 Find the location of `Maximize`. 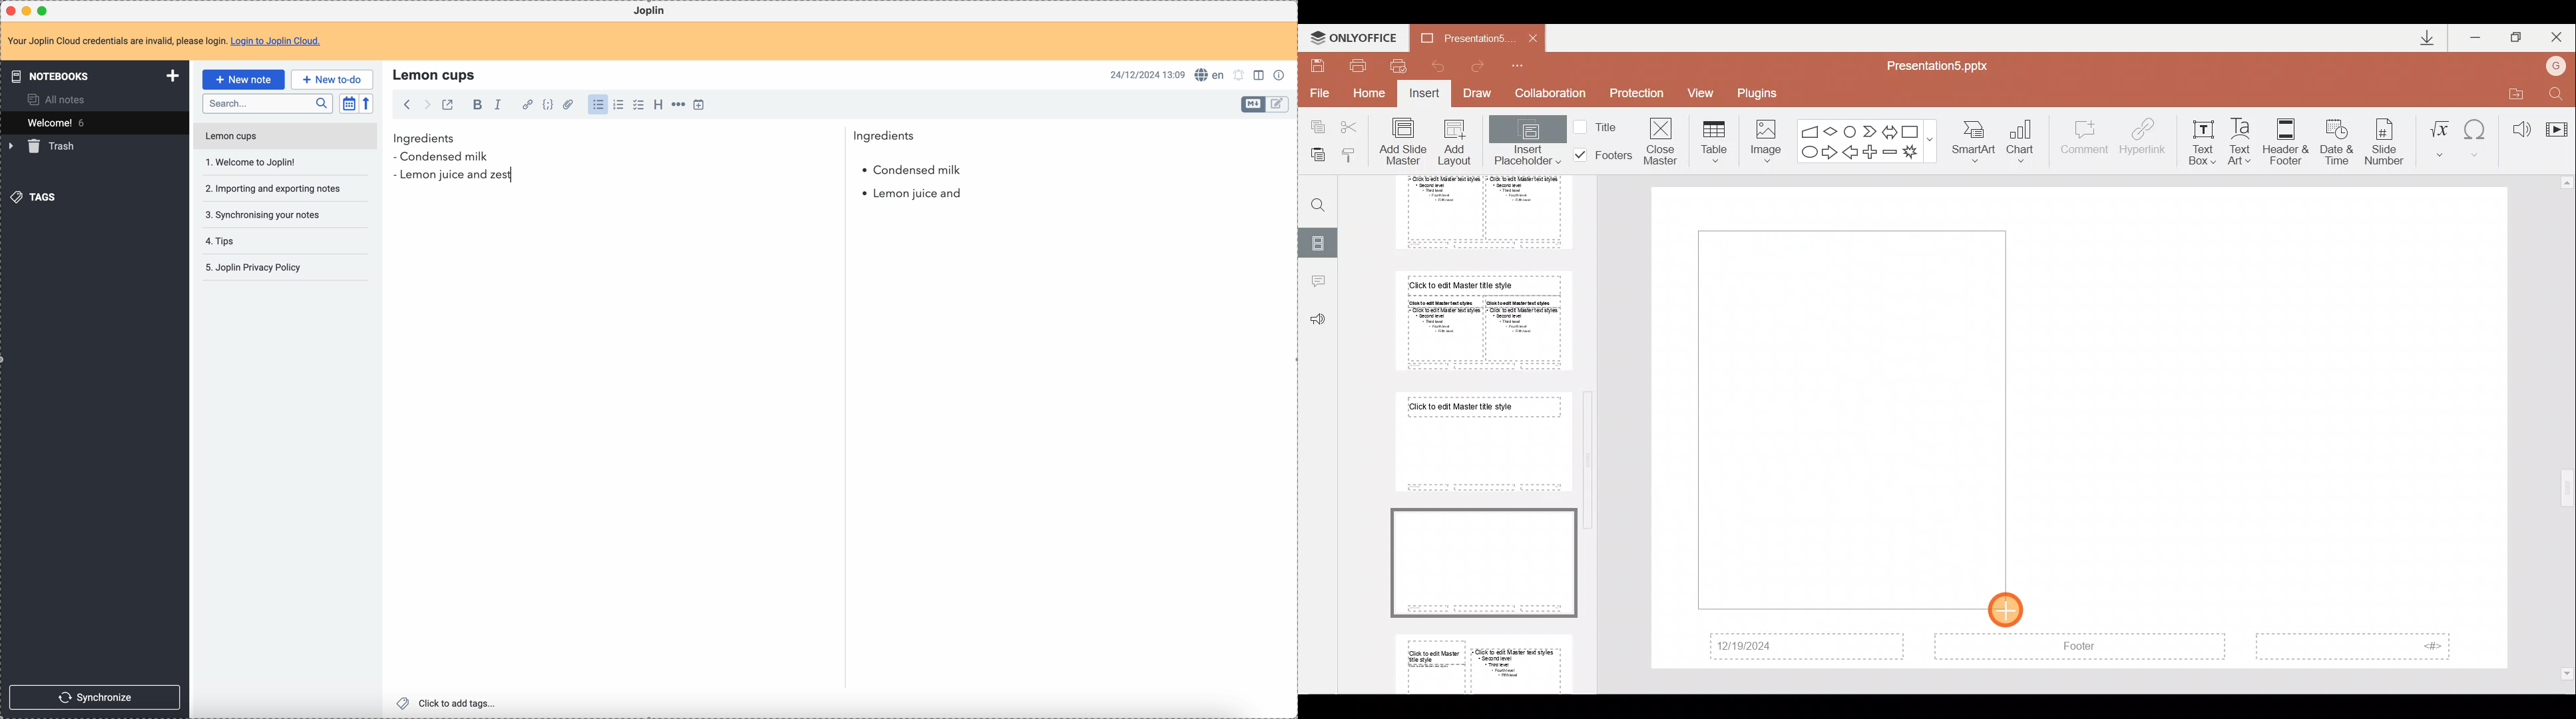

Maximize is located at coordinates (2517, 35).